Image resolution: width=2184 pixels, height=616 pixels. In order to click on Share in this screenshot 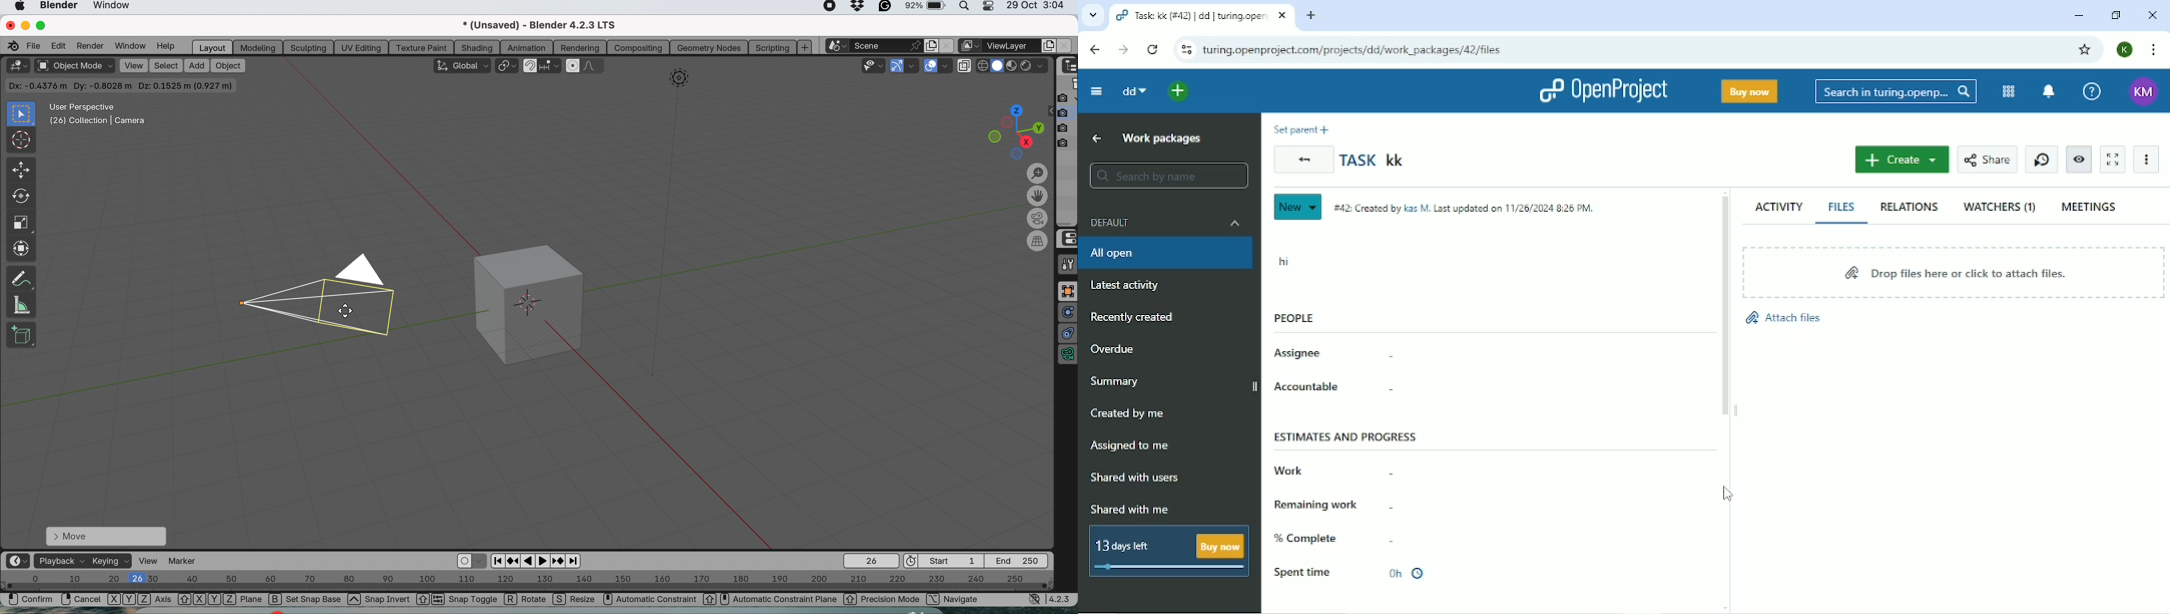, I will do `click(1985, 160)`.